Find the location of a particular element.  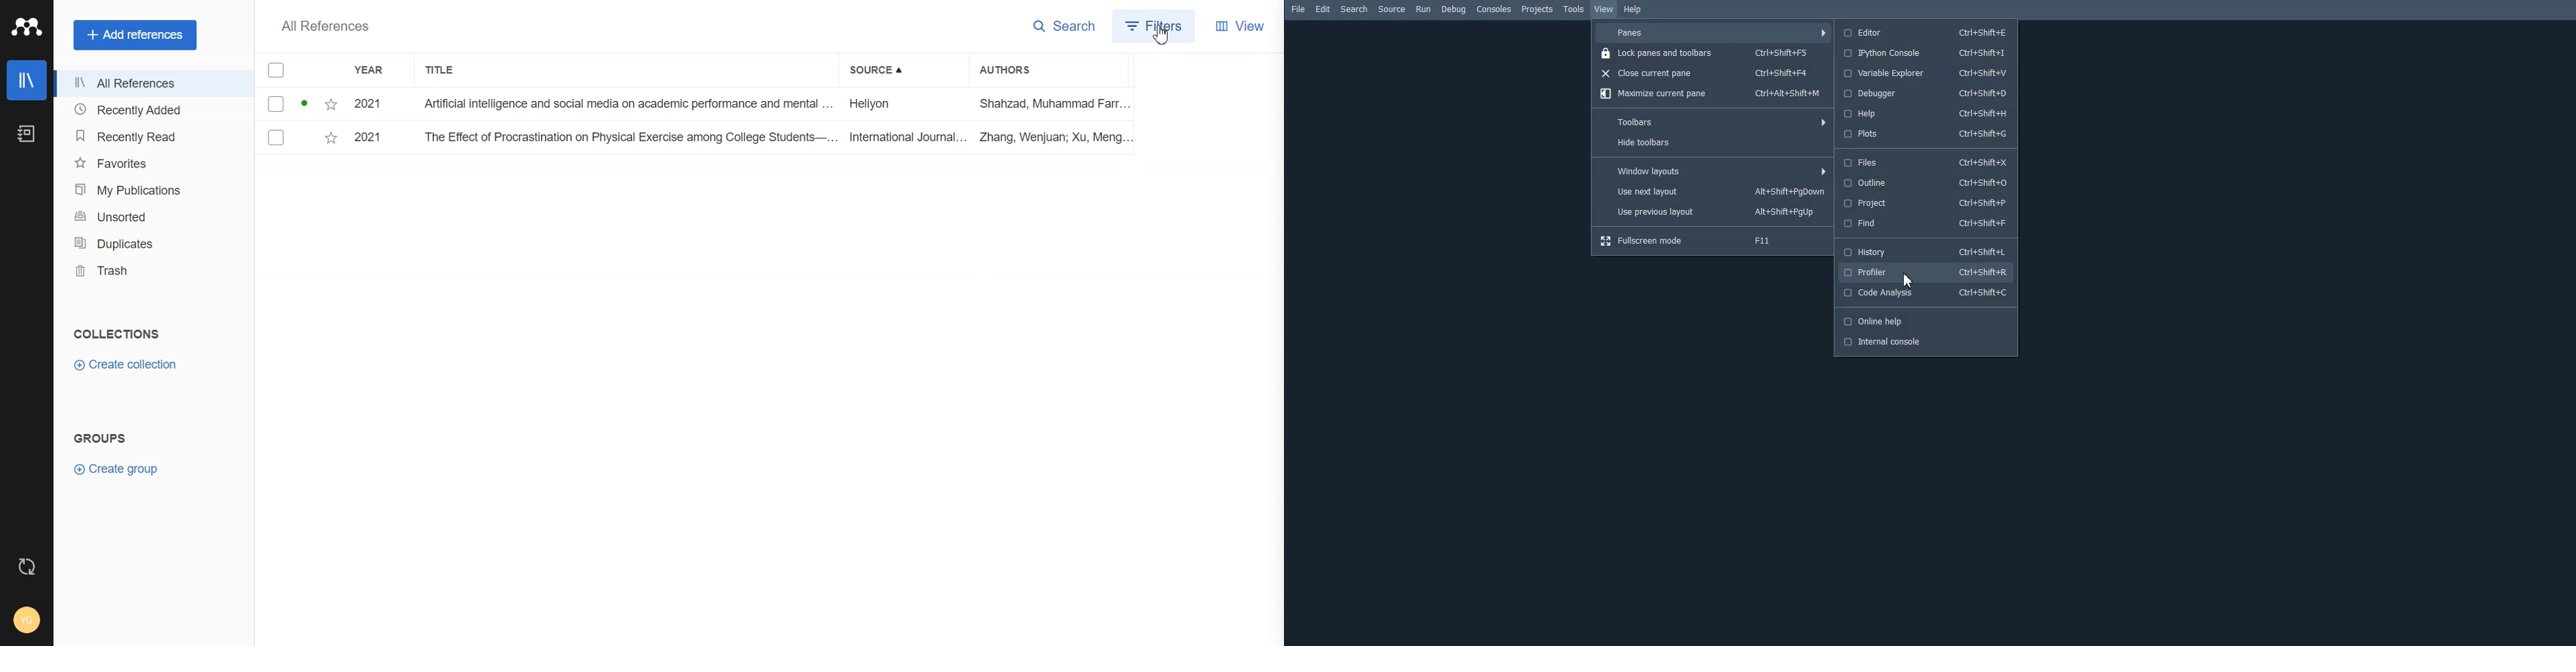

Filters is located at coordinates (1154, 29).